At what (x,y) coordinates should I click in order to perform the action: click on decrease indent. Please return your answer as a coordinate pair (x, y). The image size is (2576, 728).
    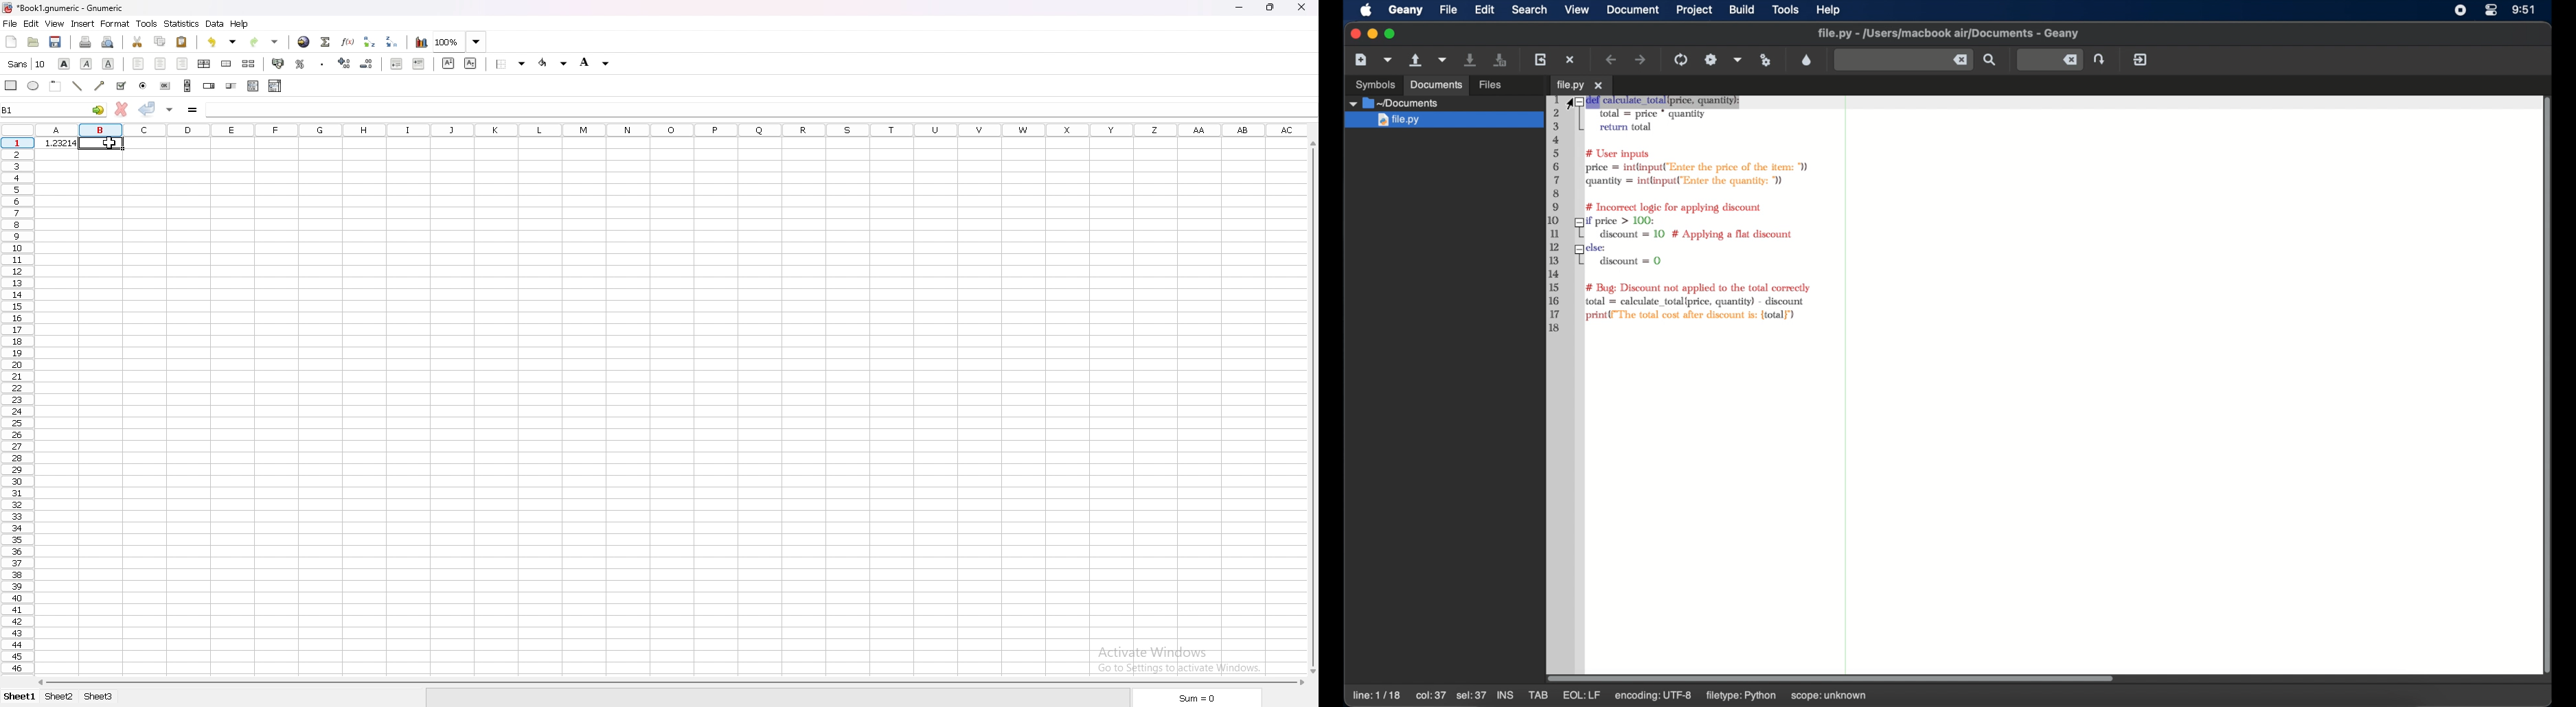
    Looking at the image, I should click on (396, 65).